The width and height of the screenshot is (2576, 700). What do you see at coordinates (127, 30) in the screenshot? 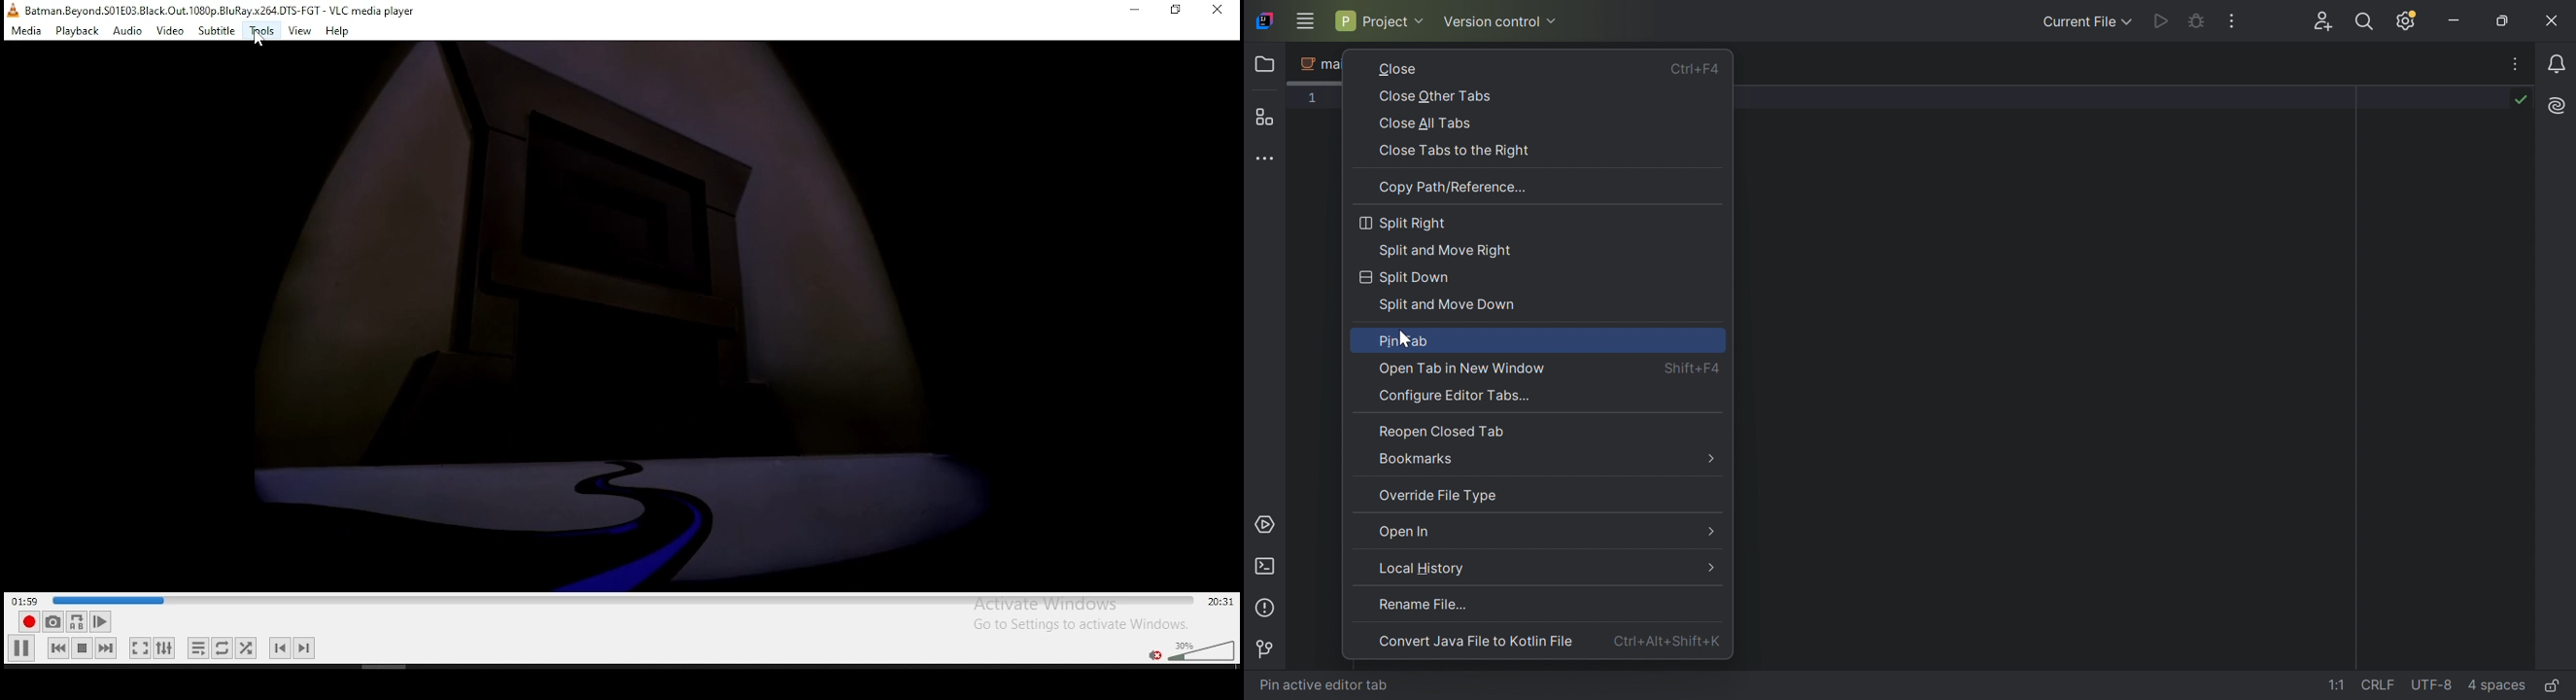
I see `audio` at bounding box center [127, 30].